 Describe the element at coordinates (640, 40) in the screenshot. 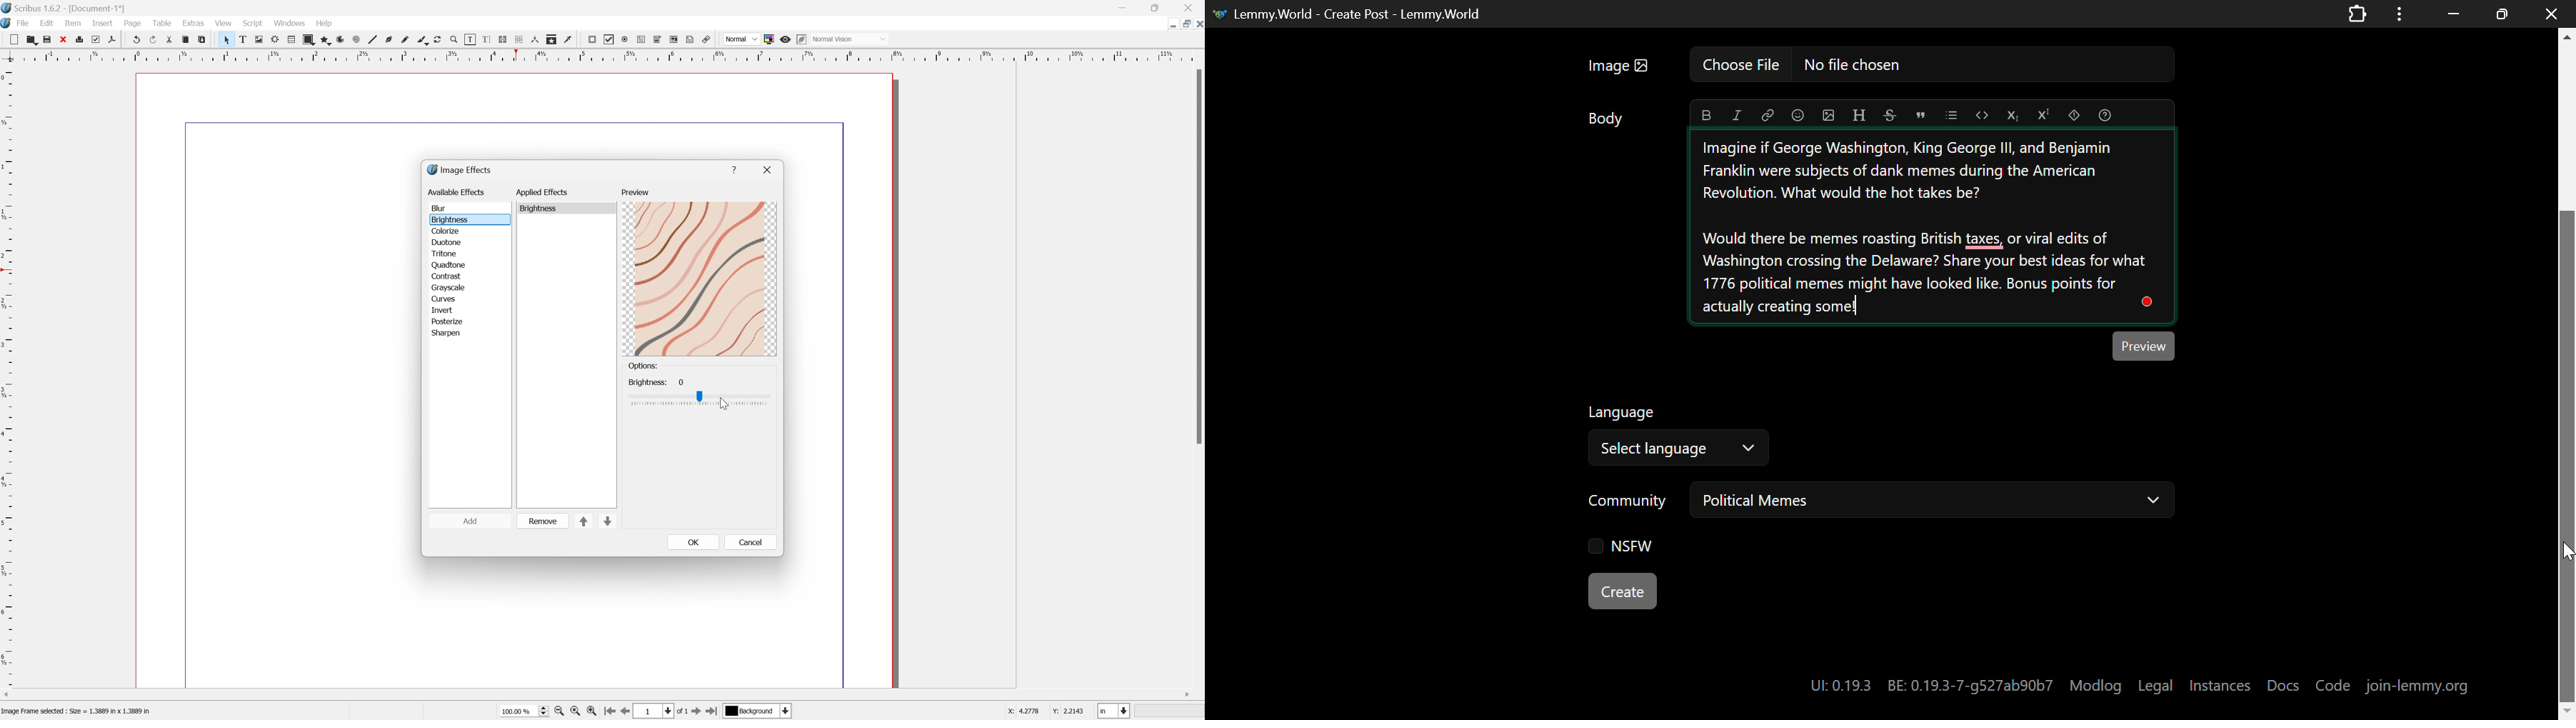

I see `PDF text field` at that location.